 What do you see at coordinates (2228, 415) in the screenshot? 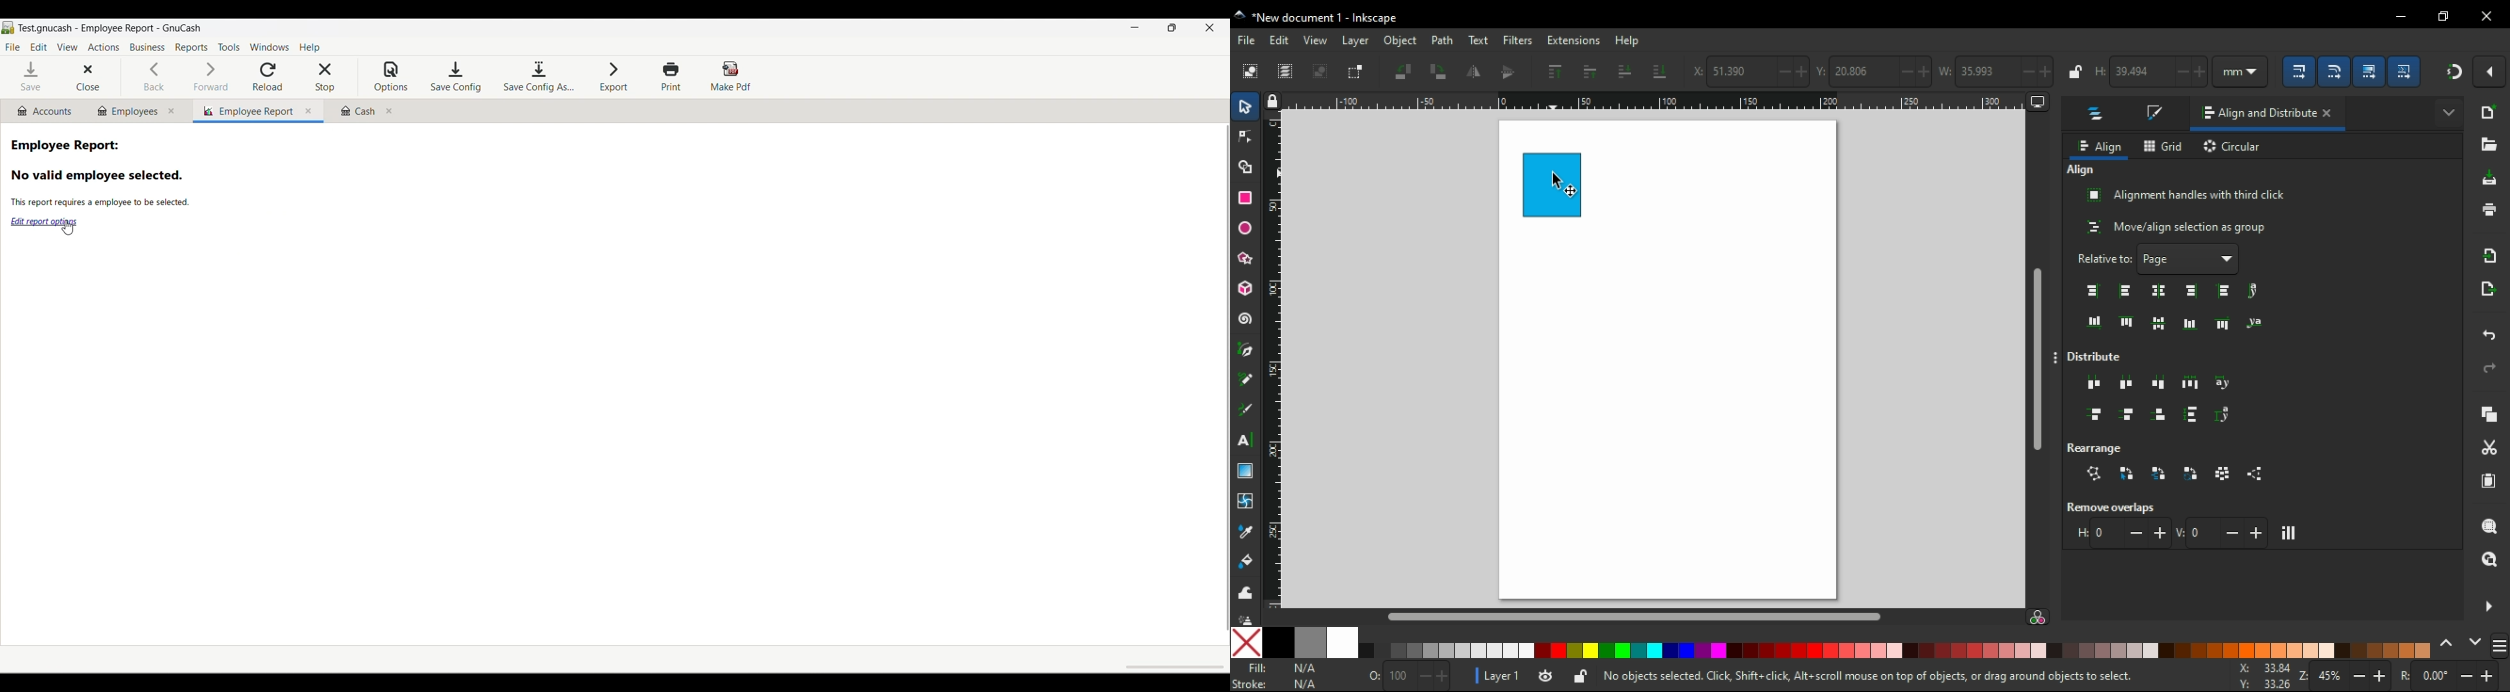
I see `distribute text anchors vertically` at bounding box center [2228, 415].